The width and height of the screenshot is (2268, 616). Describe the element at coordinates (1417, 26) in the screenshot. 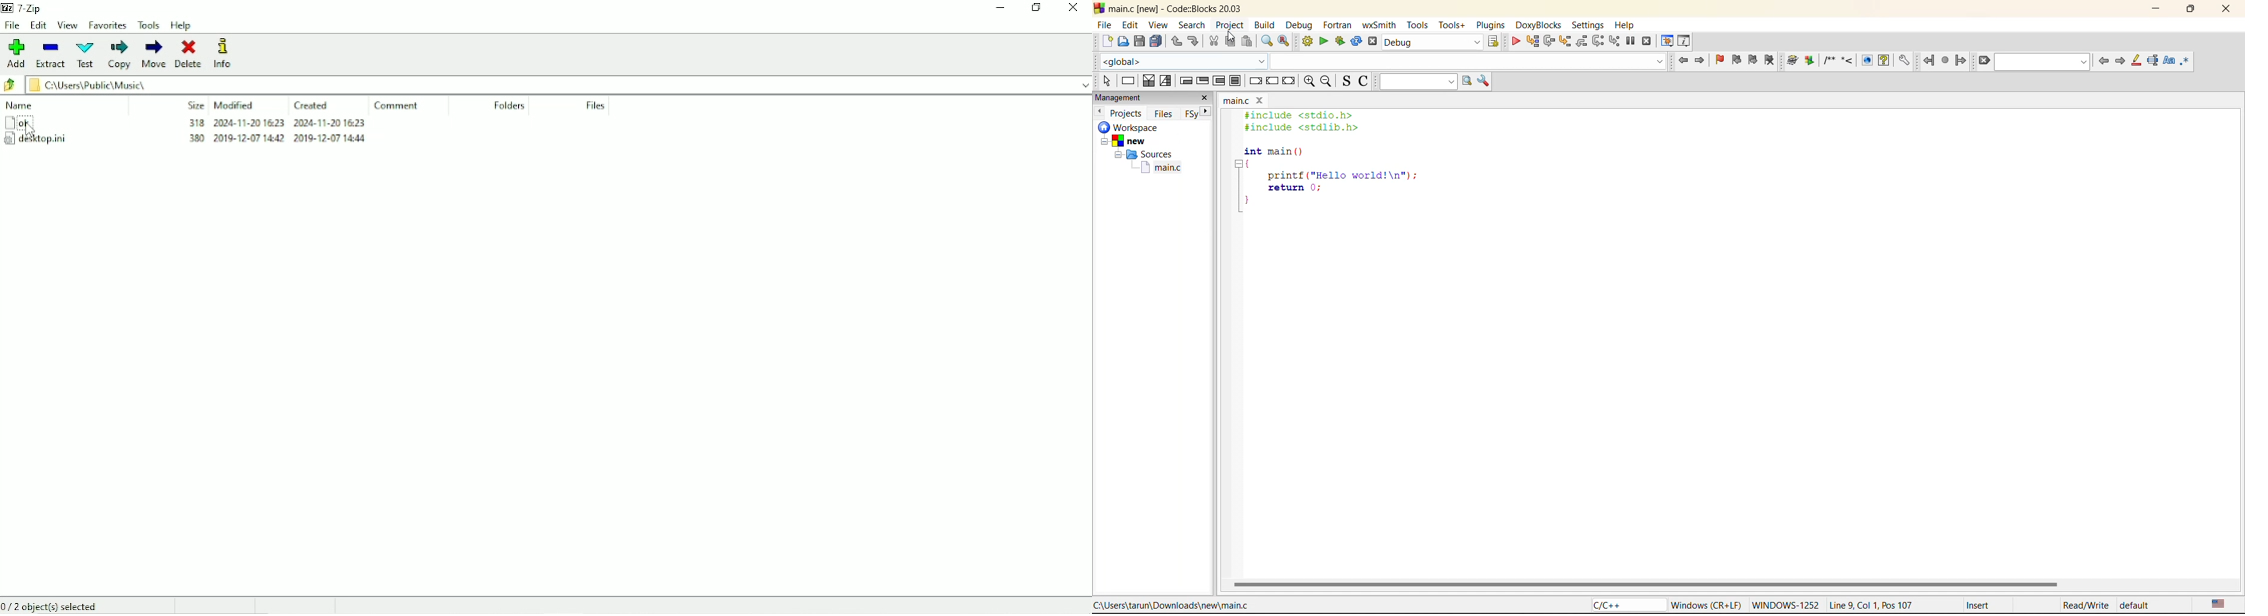

I see `tools` at that location.